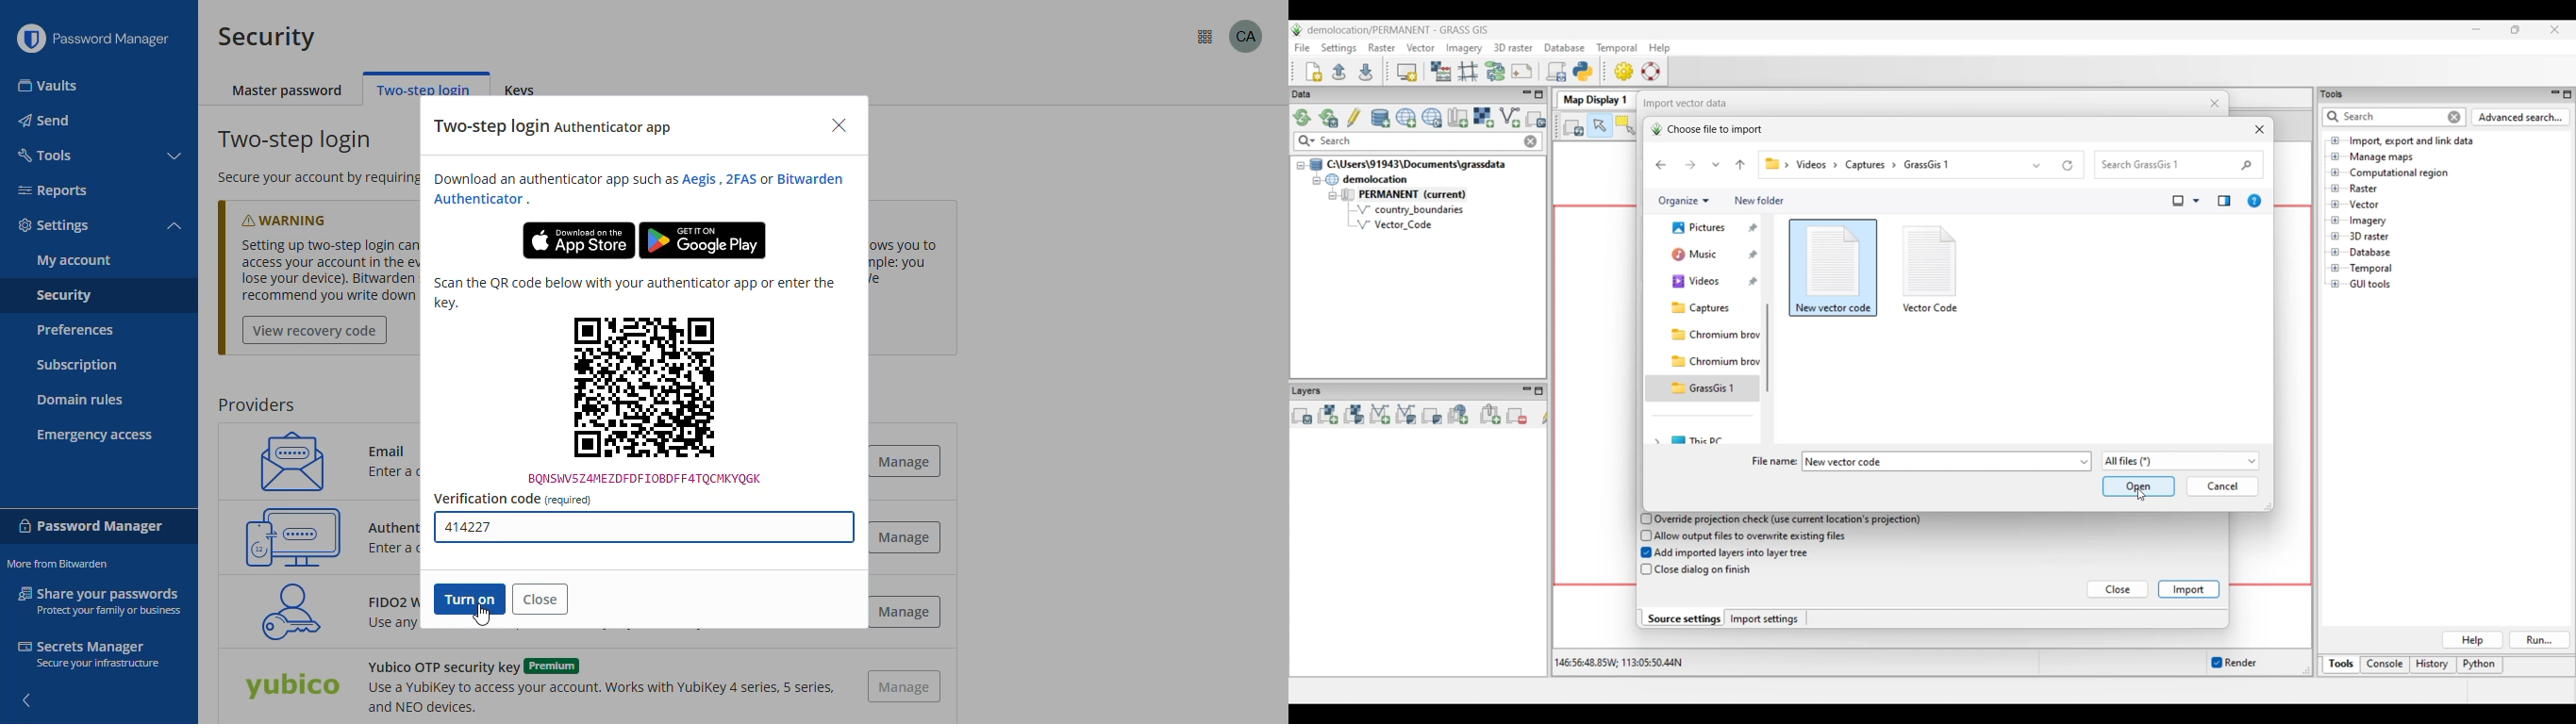 The image size is (2576, 728). I want to click on download an authenticator app such as, so click(551, 179).